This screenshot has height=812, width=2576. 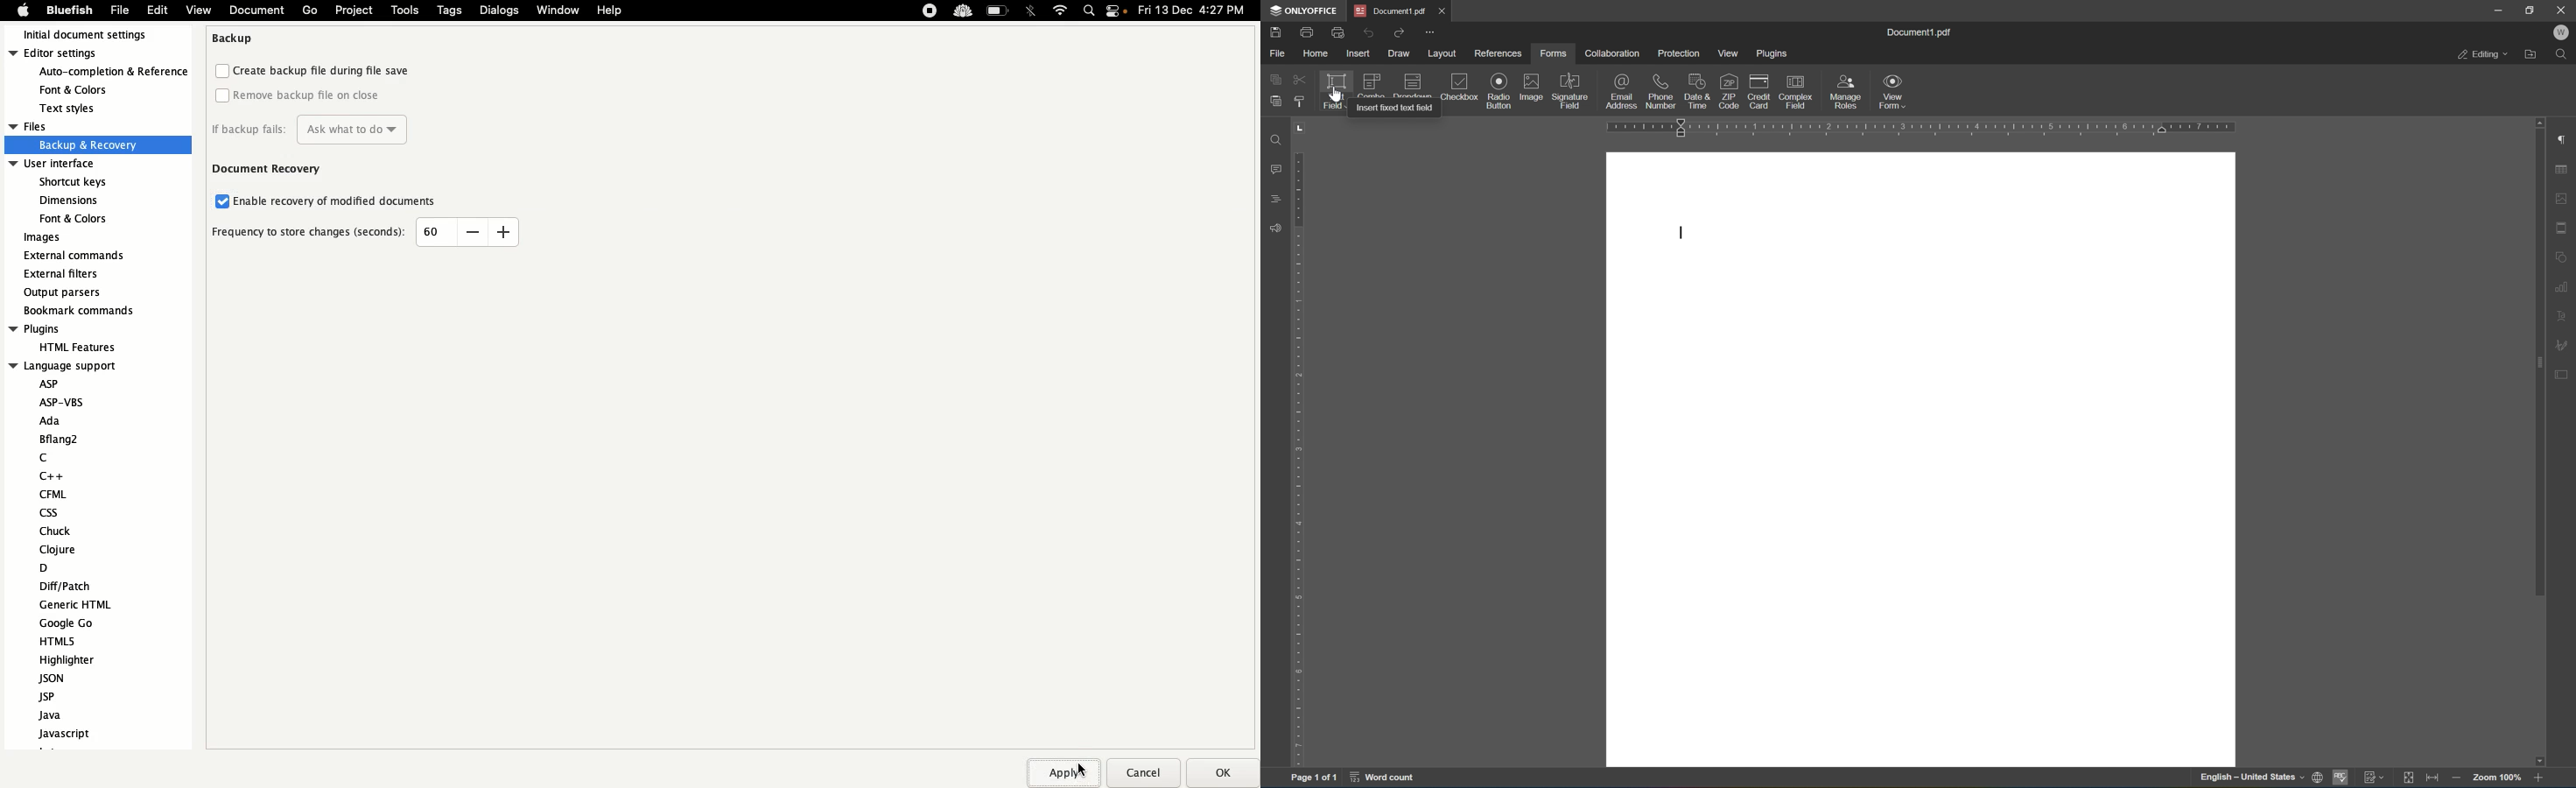 I want to click on forms, so click(x=1555, y=53).